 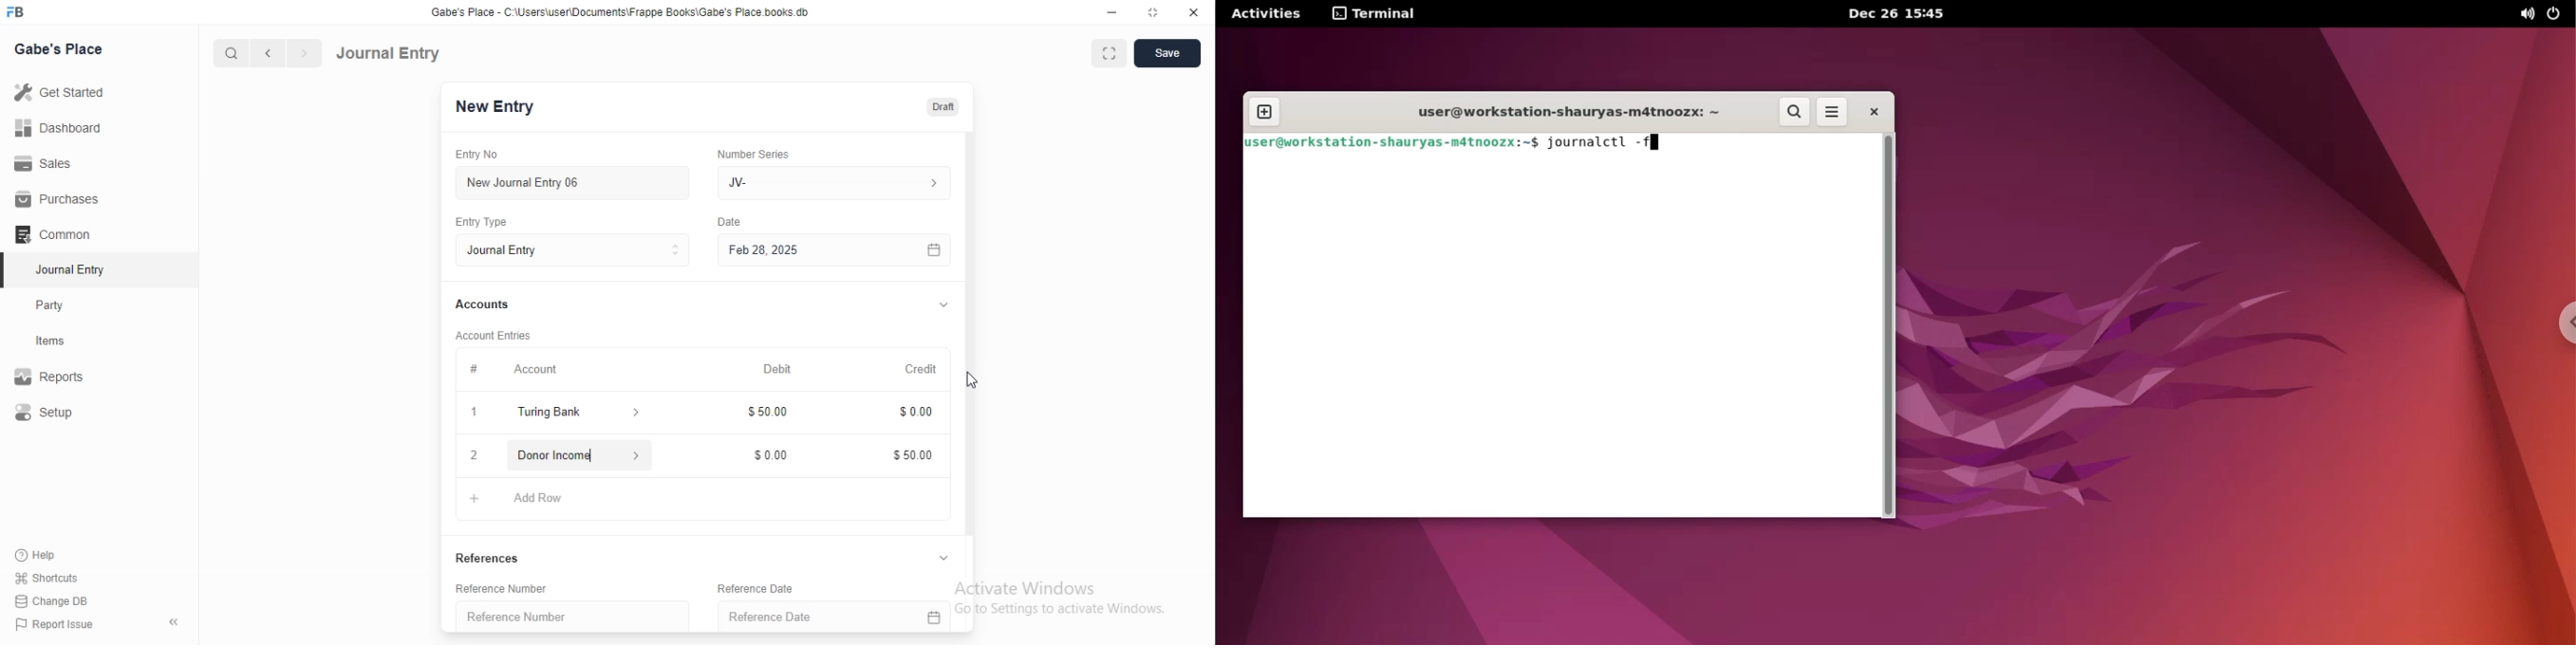 What do you see at coordinates (943, 306) in the screenshot?
I see `collapse` at bounding box center [943, 306].